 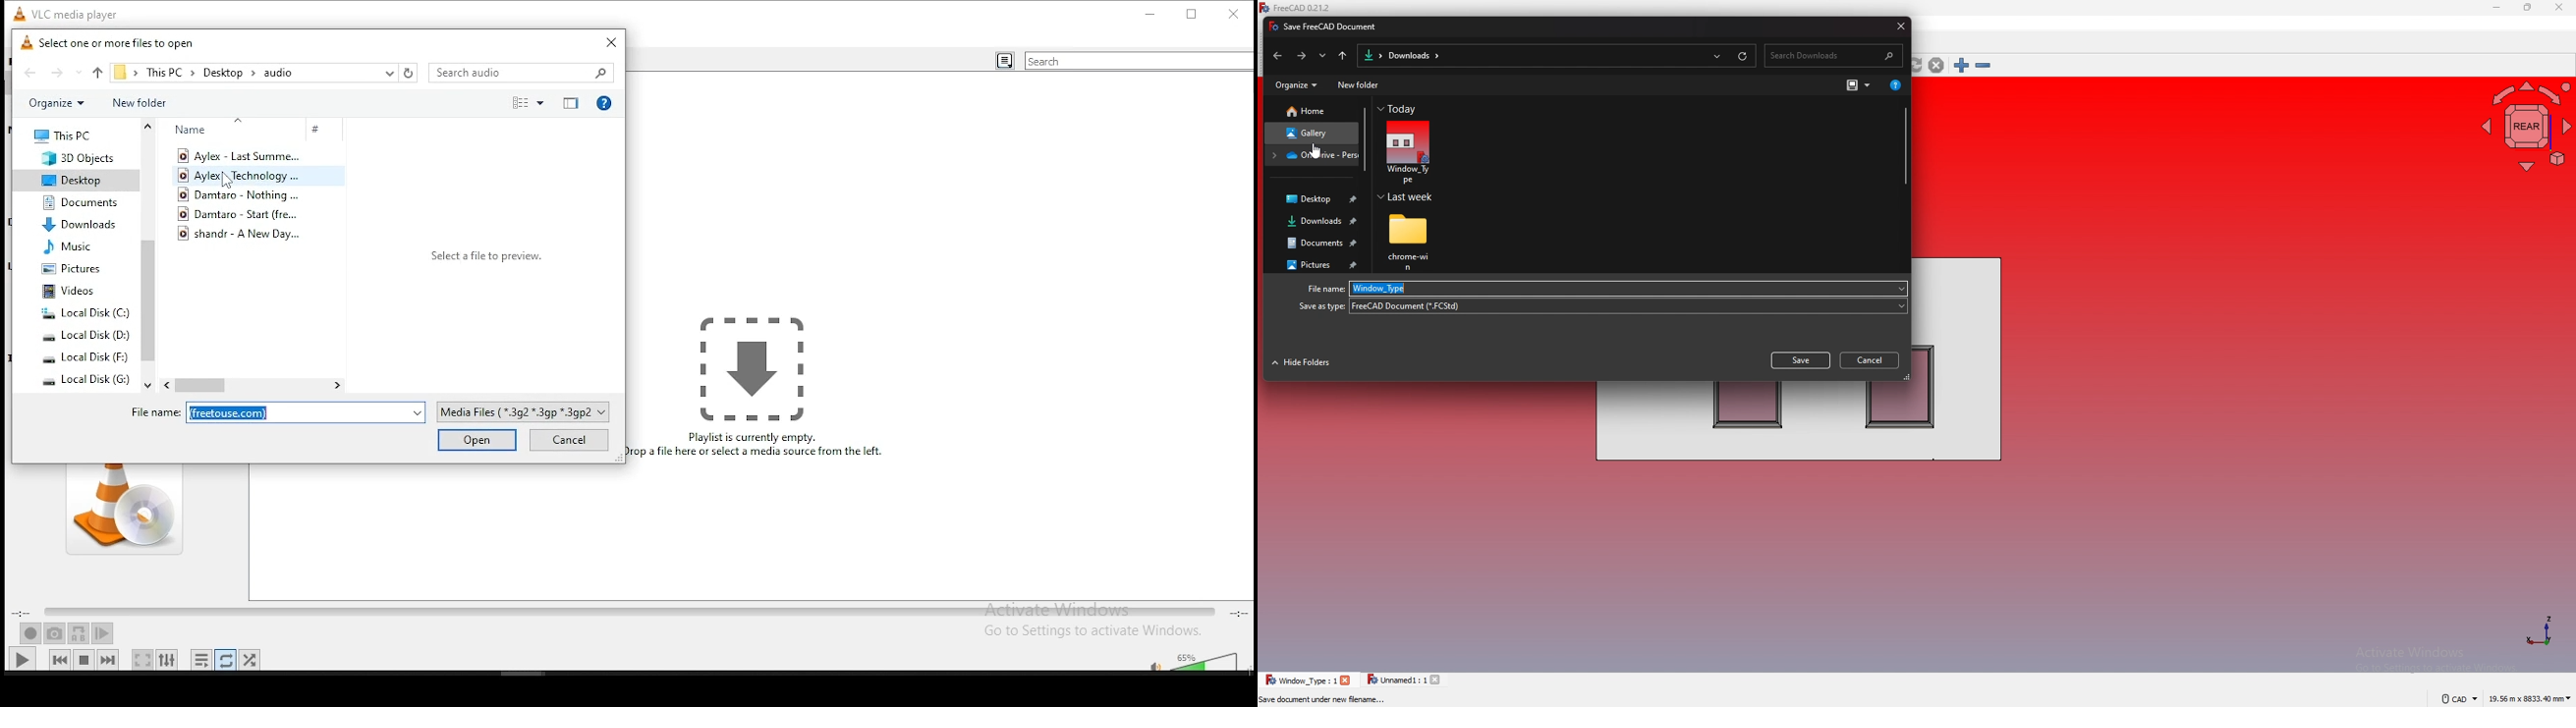 What do you see at coordinates (1311, 111) in the screenshot?
I see `home` at bounding box center [1311, 111].